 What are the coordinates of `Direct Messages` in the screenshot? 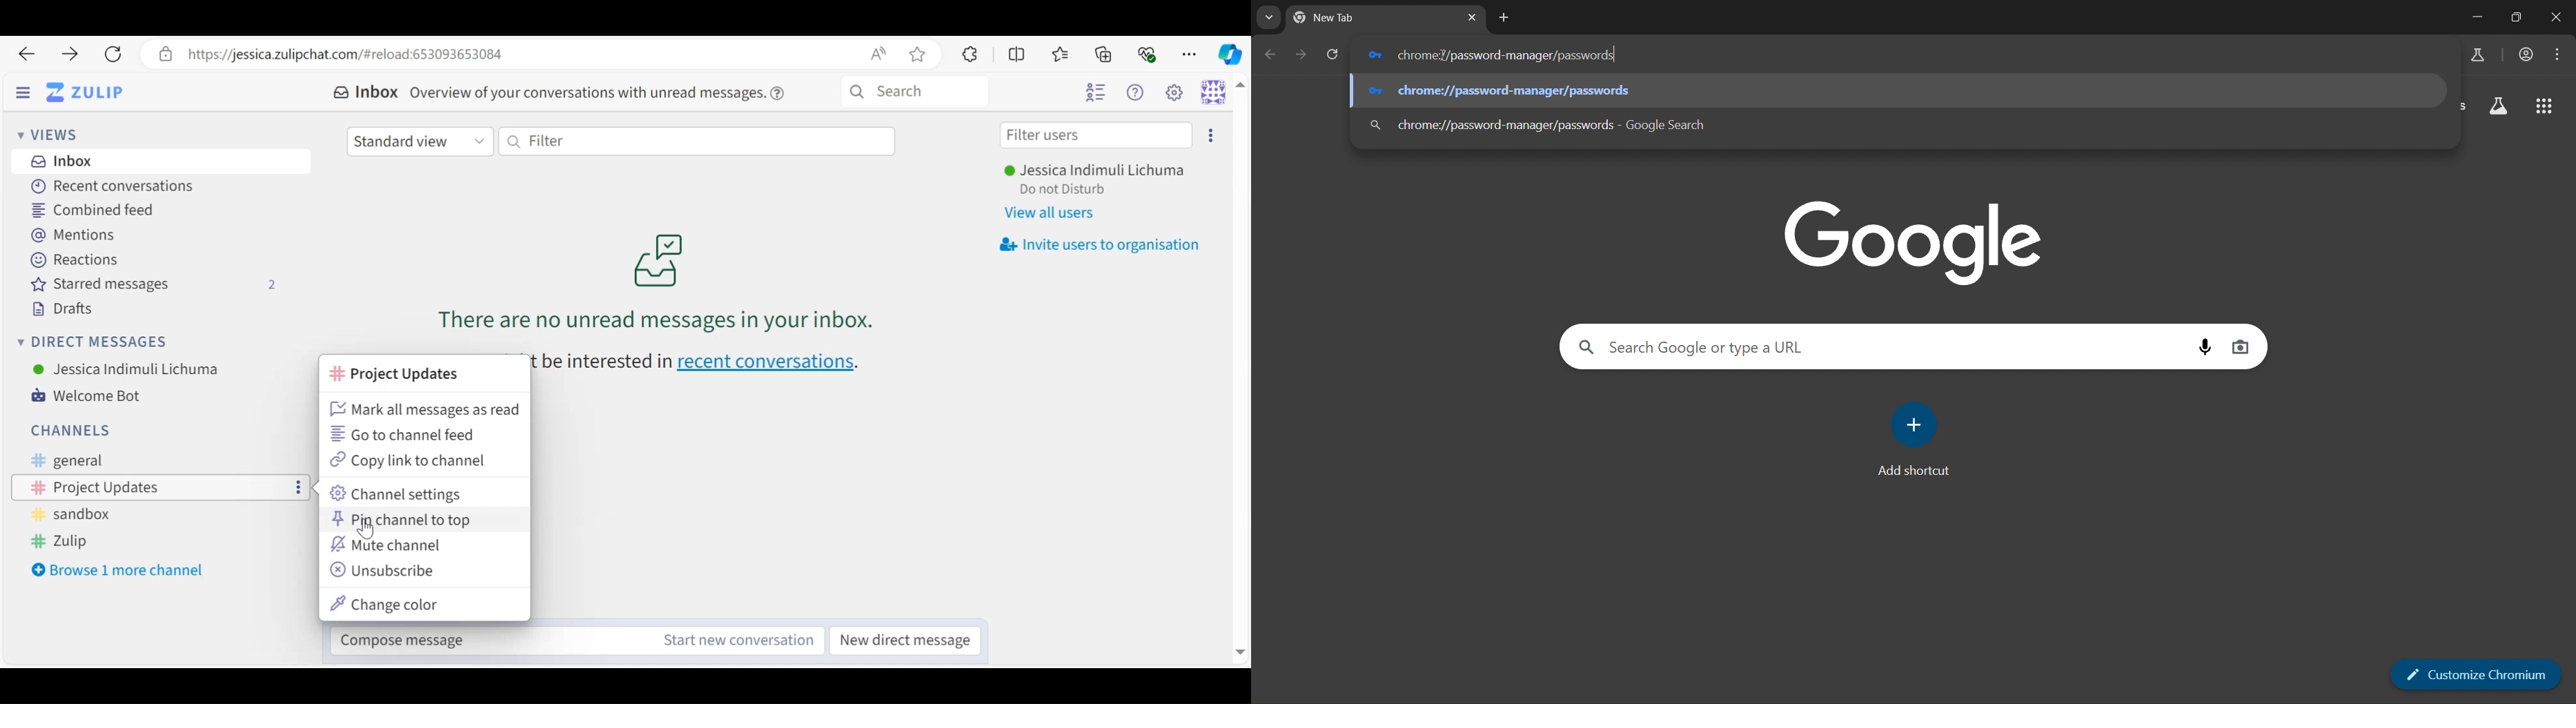 It's located at (96, 342).